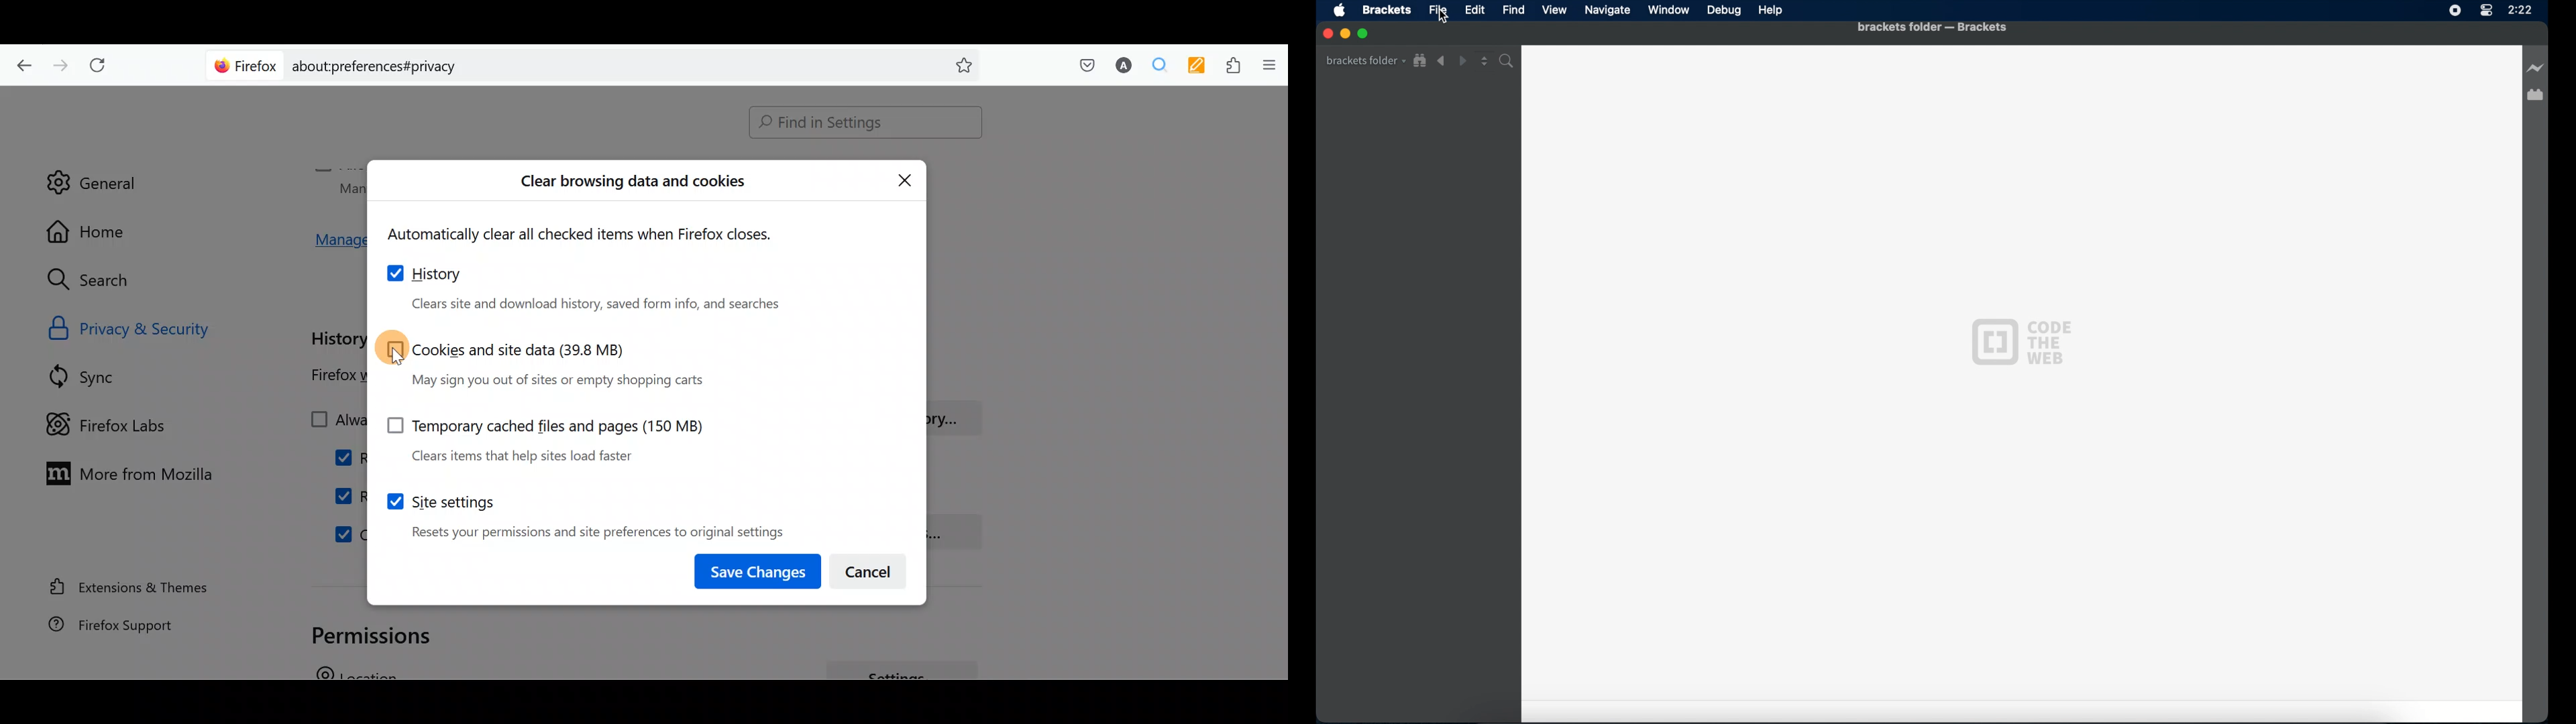 Image resolution: width=2576 pixels, height=728 pixels. Describe the element at coordinates (547, 362) in the screenshot. I see `Click to select cookies and site data` at that location.